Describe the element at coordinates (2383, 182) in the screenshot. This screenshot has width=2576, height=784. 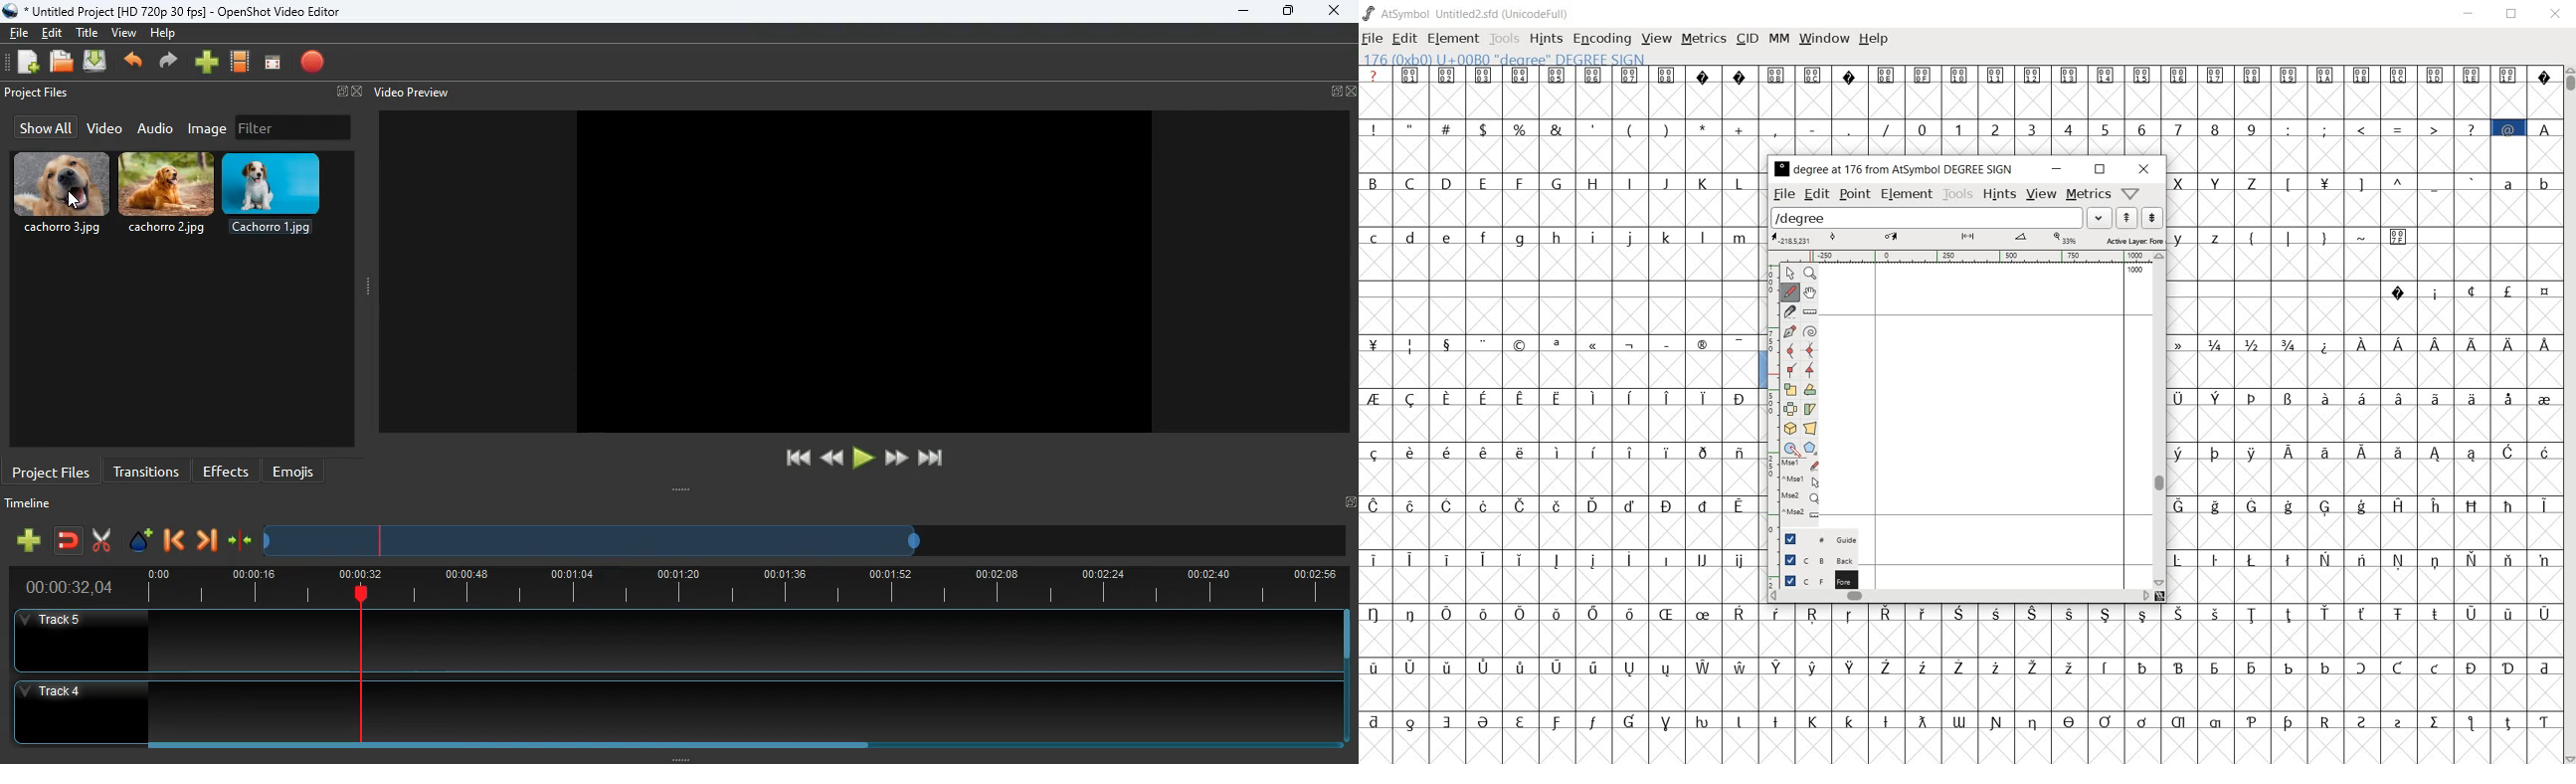
I see `special characters` at that location.